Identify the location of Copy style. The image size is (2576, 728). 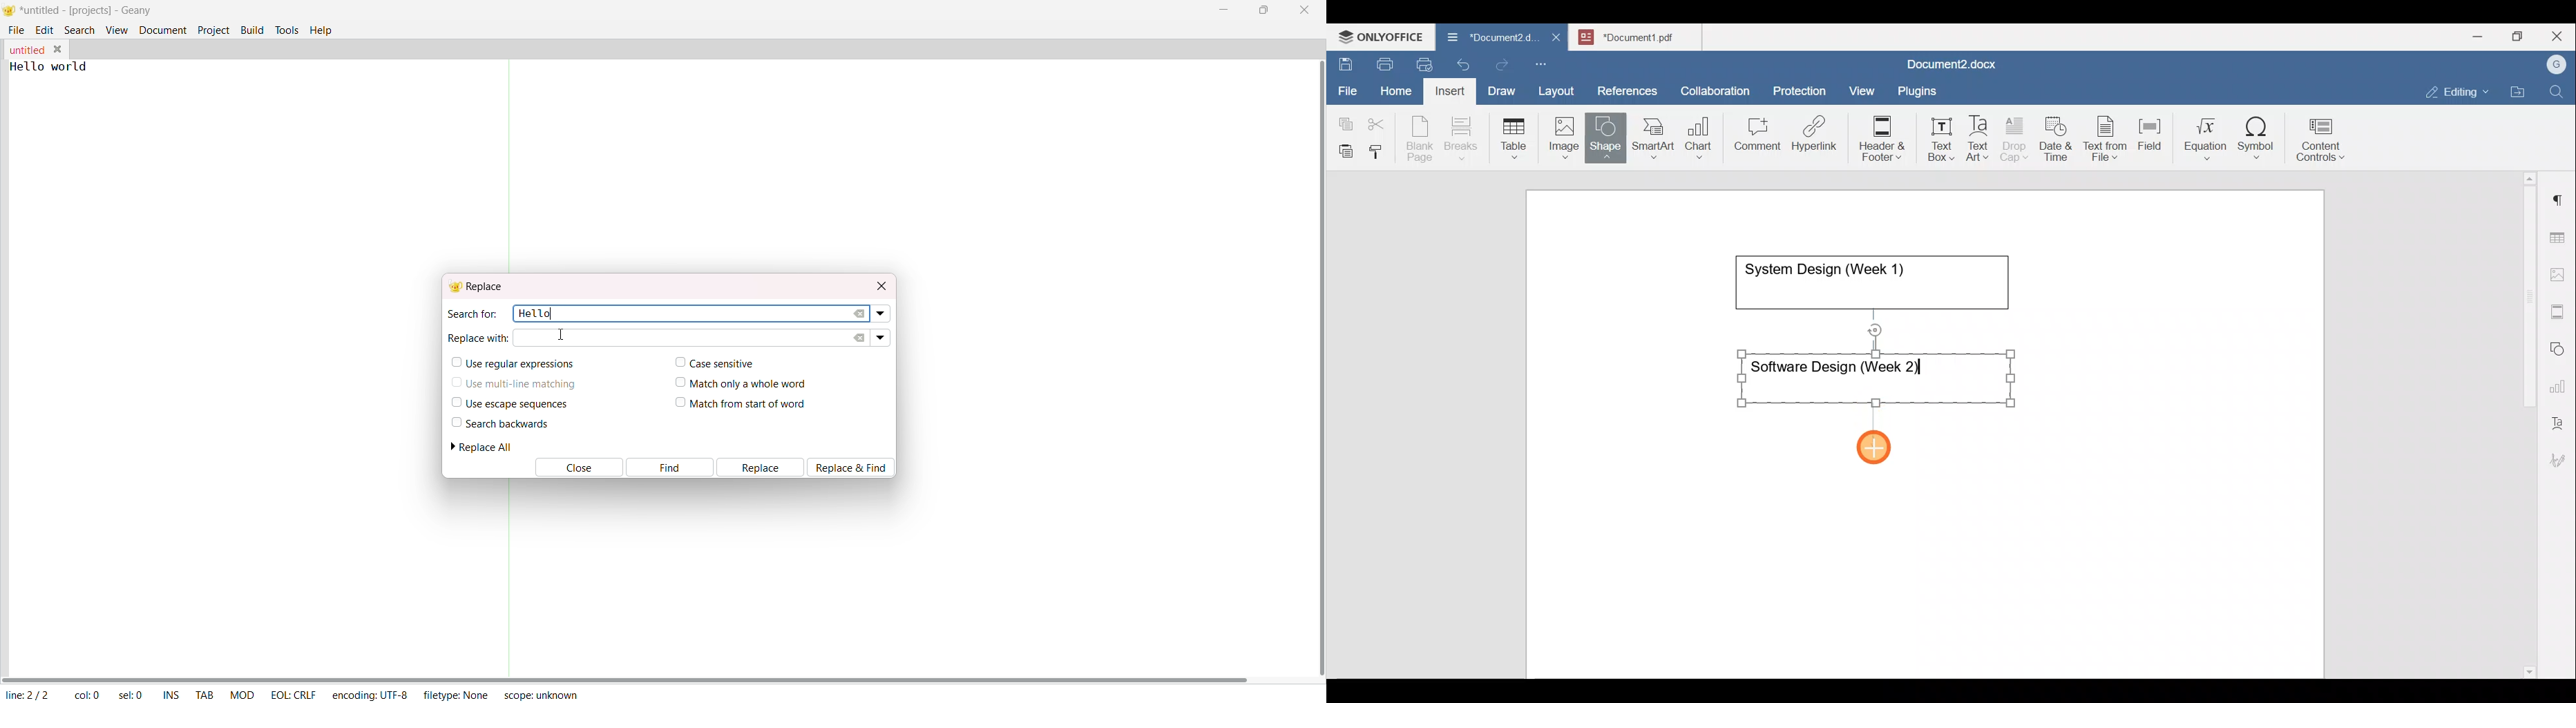
(1380, 148).